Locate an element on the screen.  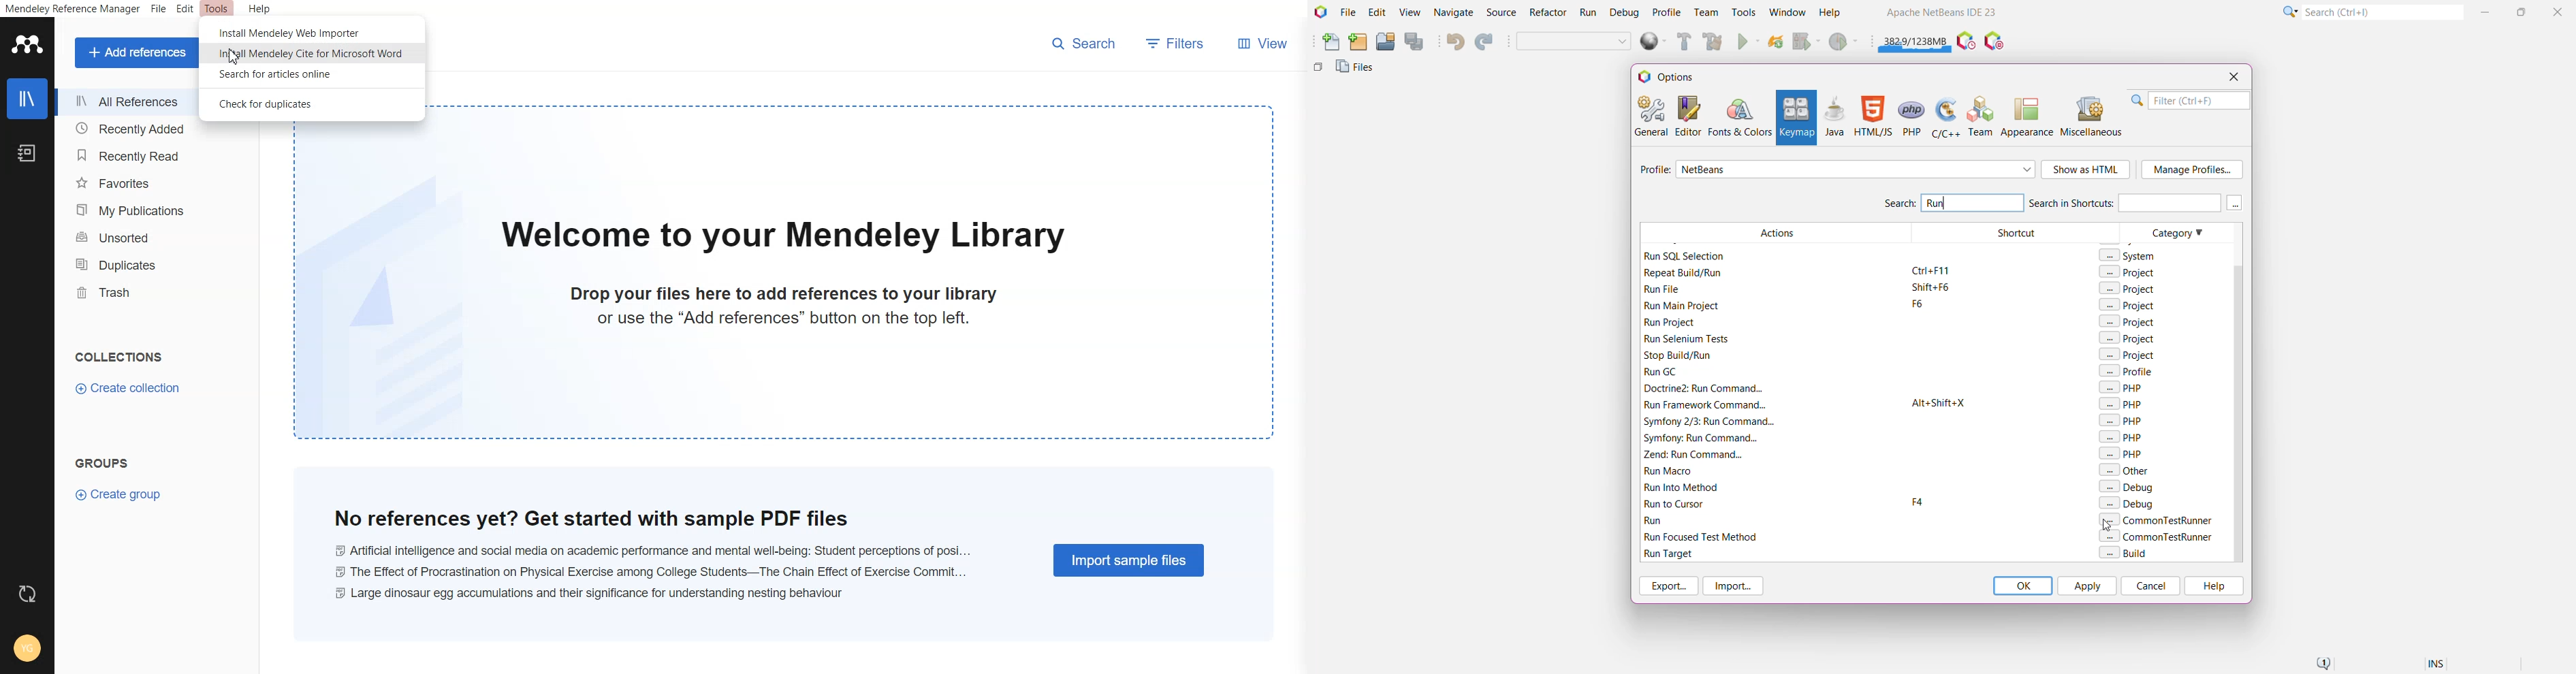
the effect of procrastination on physical exercise among college students-- the chain effect of excercise commit... is located at coordinates (648, 572).